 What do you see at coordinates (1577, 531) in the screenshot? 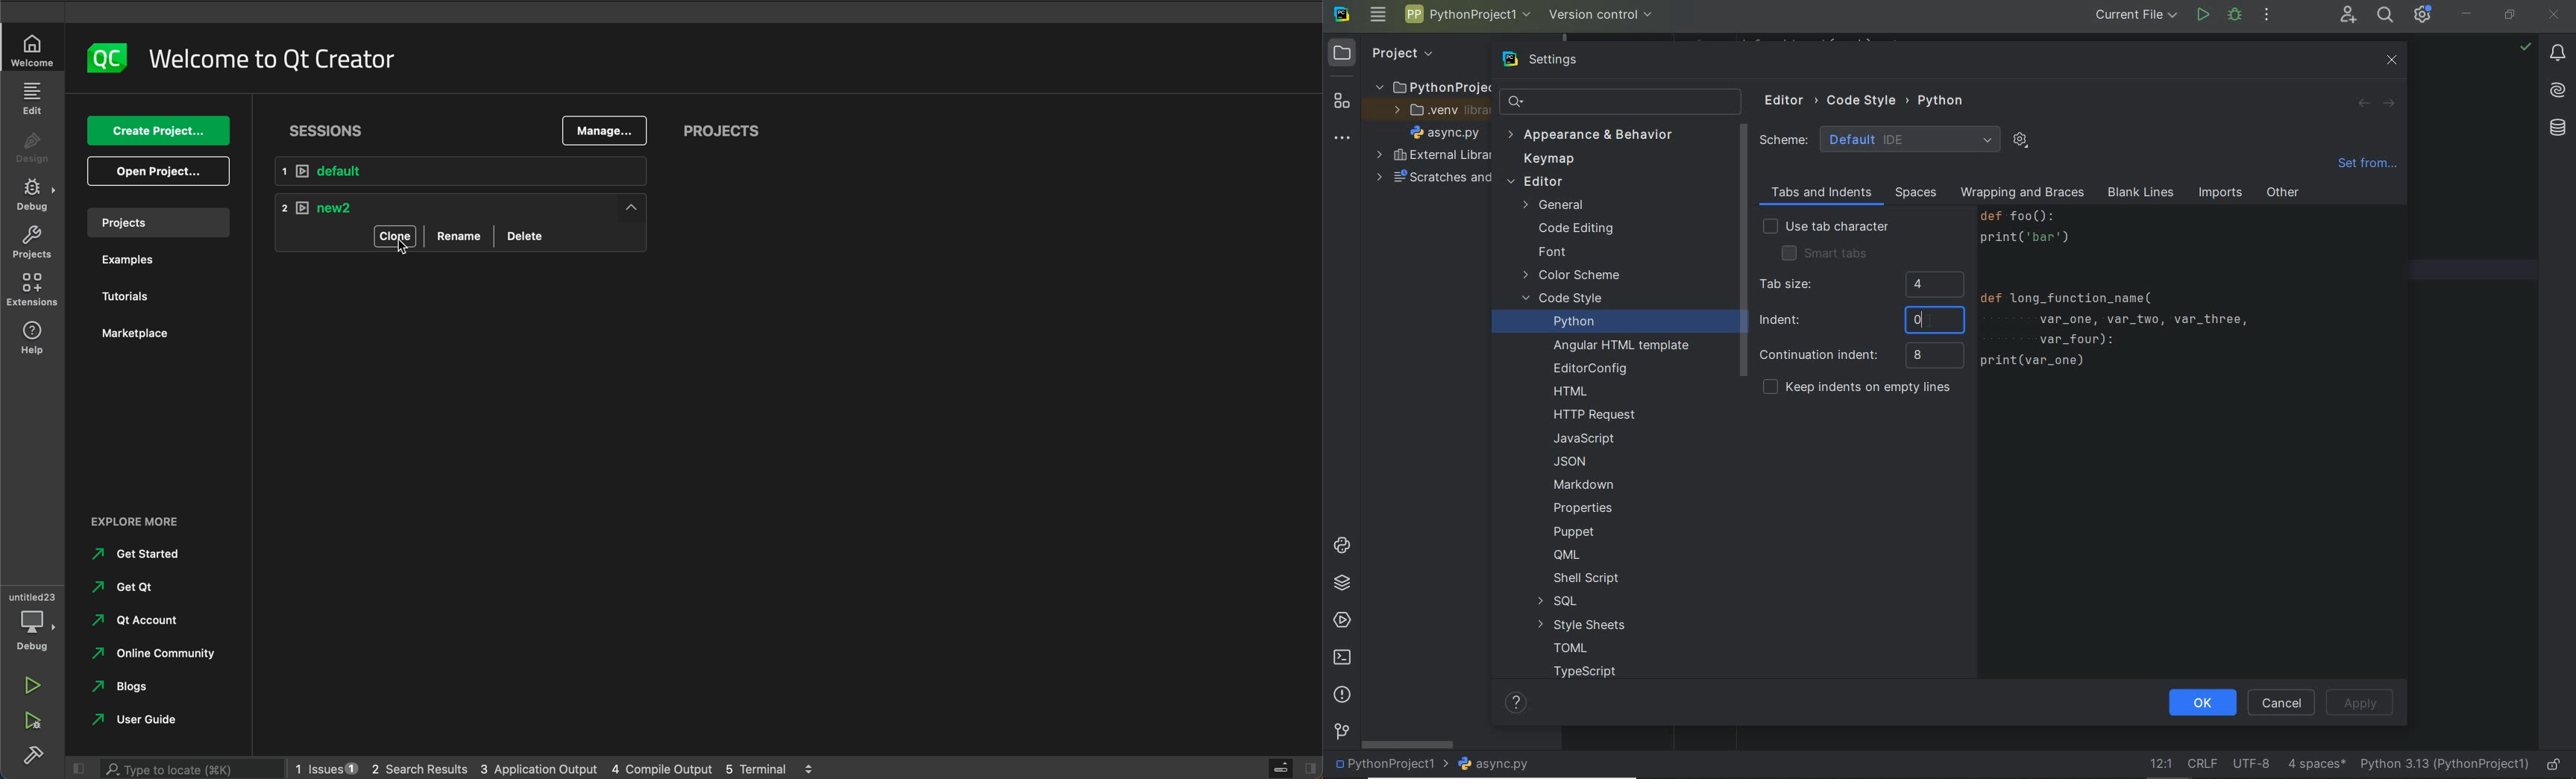
I see `PUPPET` at bounding box center [1577, 531].